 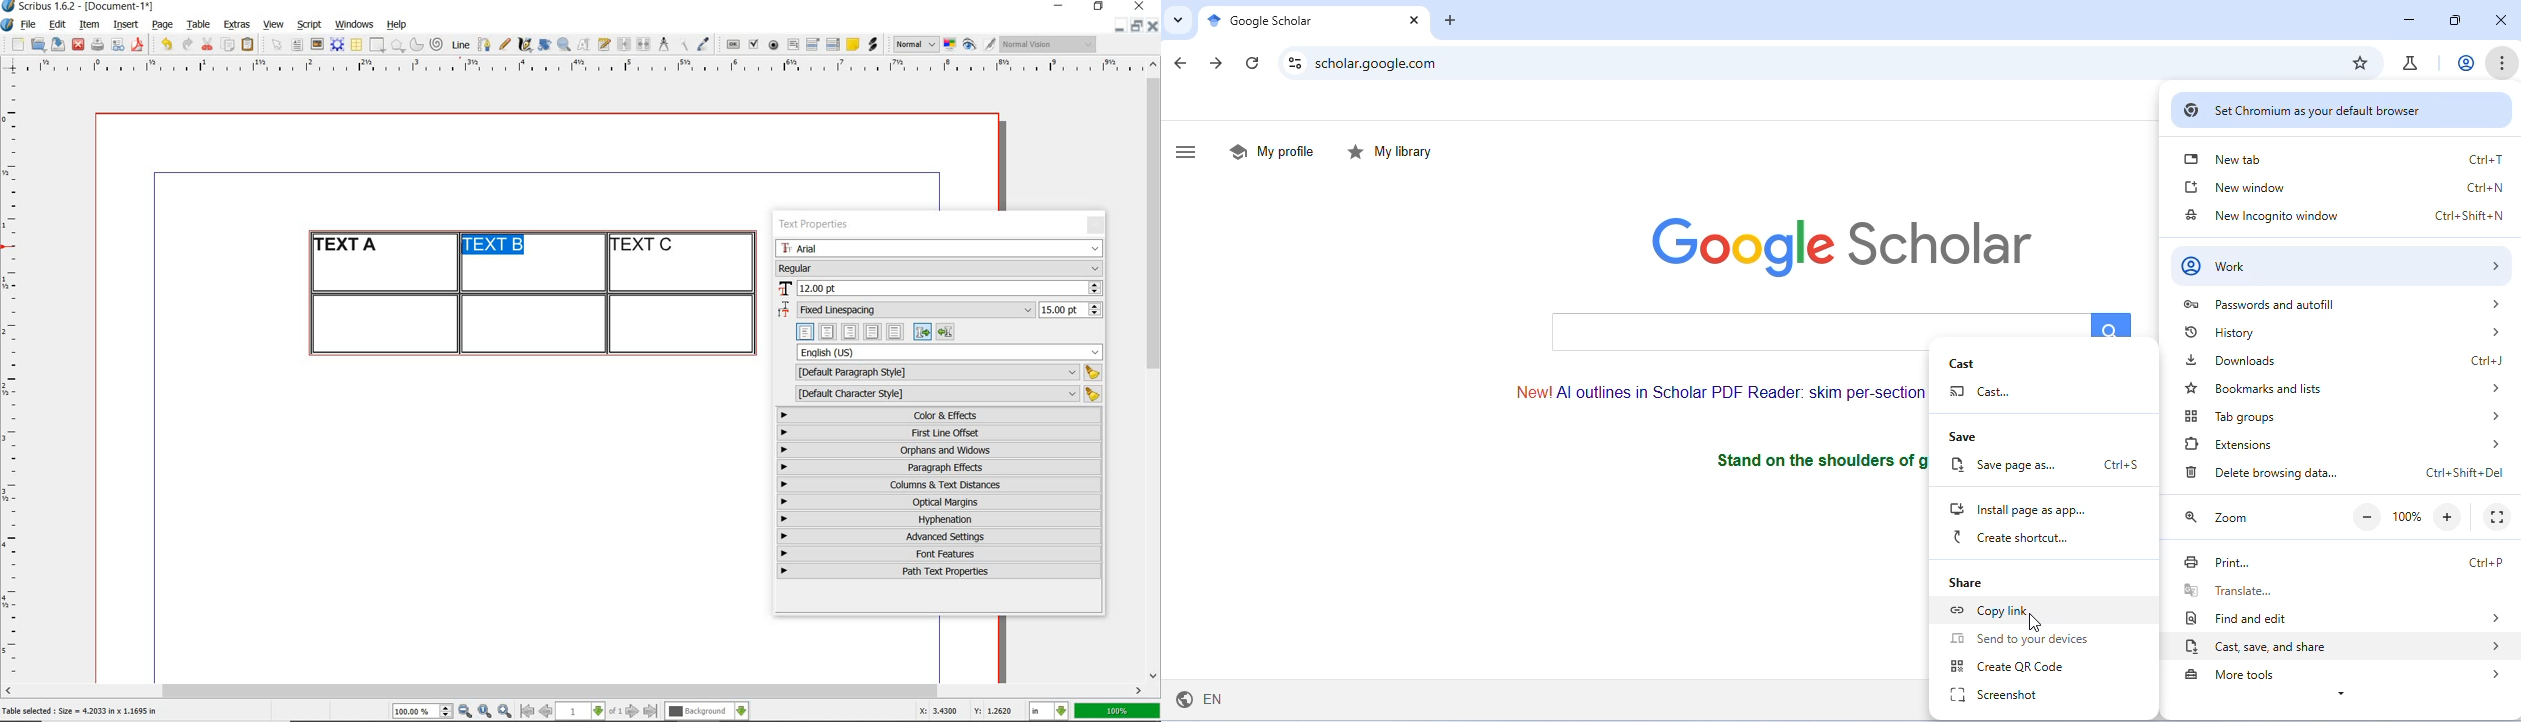 I want to click on print, so click(x=97, y=44).